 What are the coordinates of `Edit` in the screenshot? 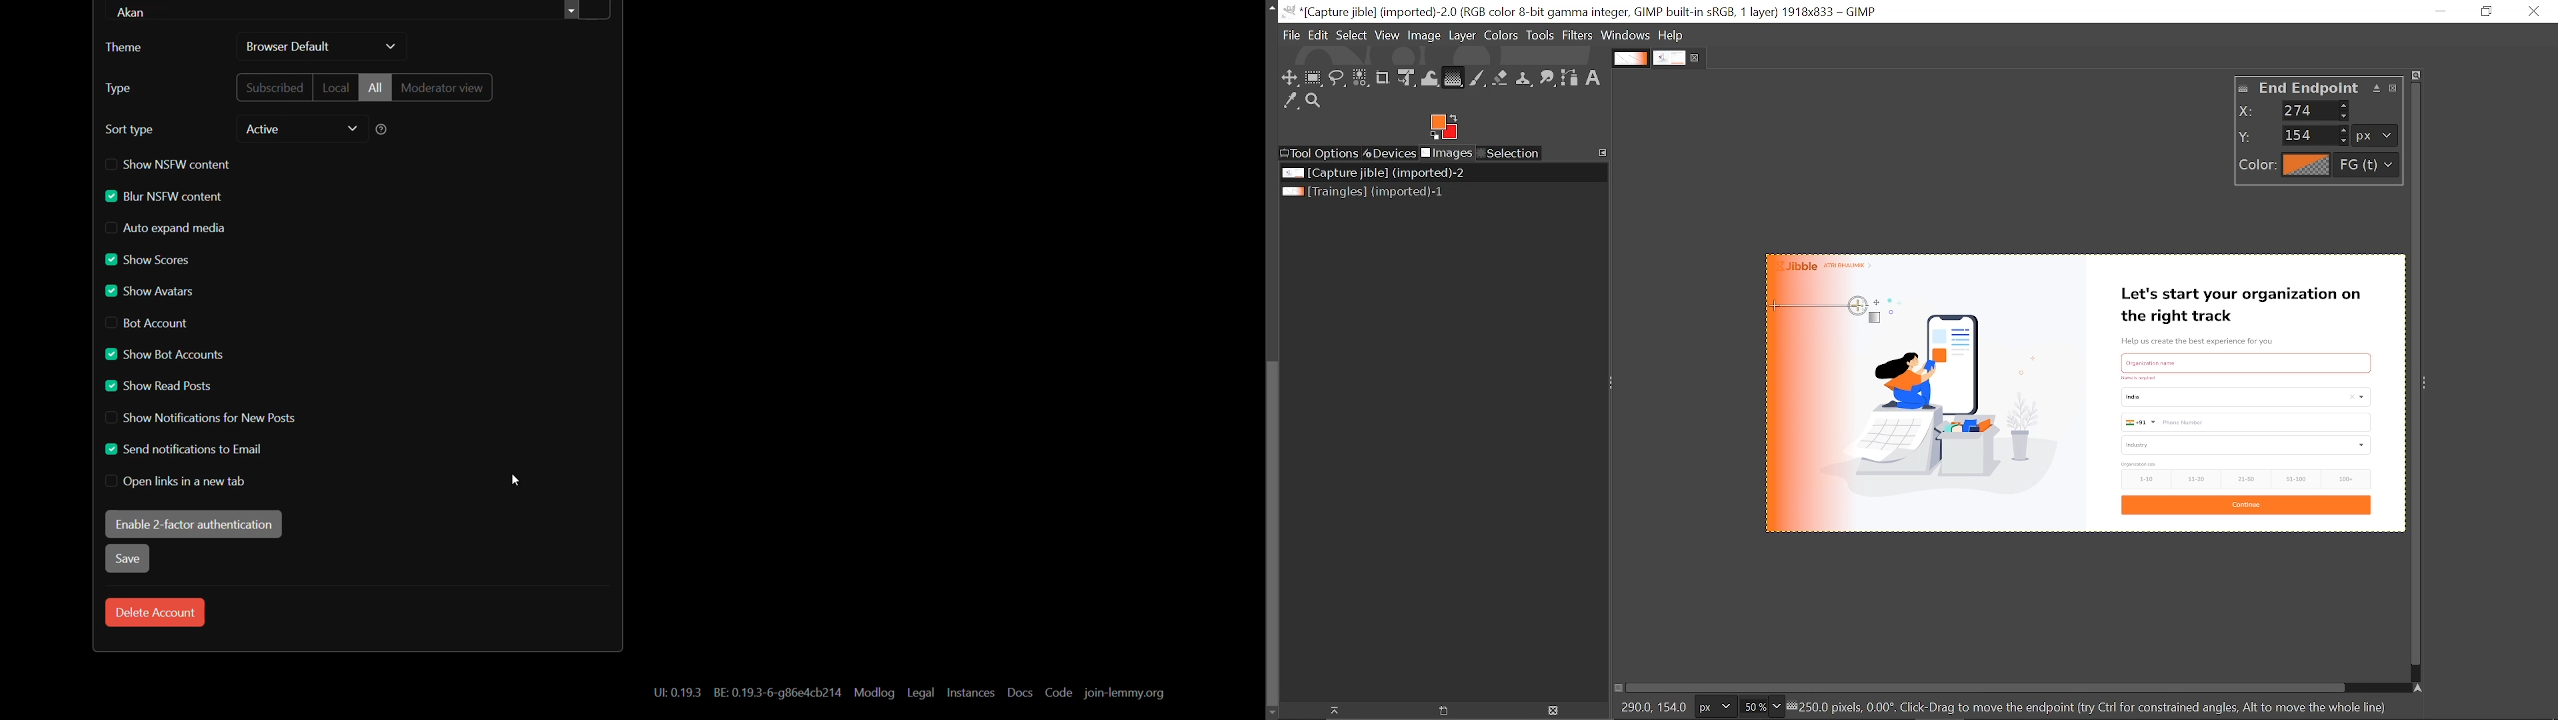 It's located at (1317, 35).